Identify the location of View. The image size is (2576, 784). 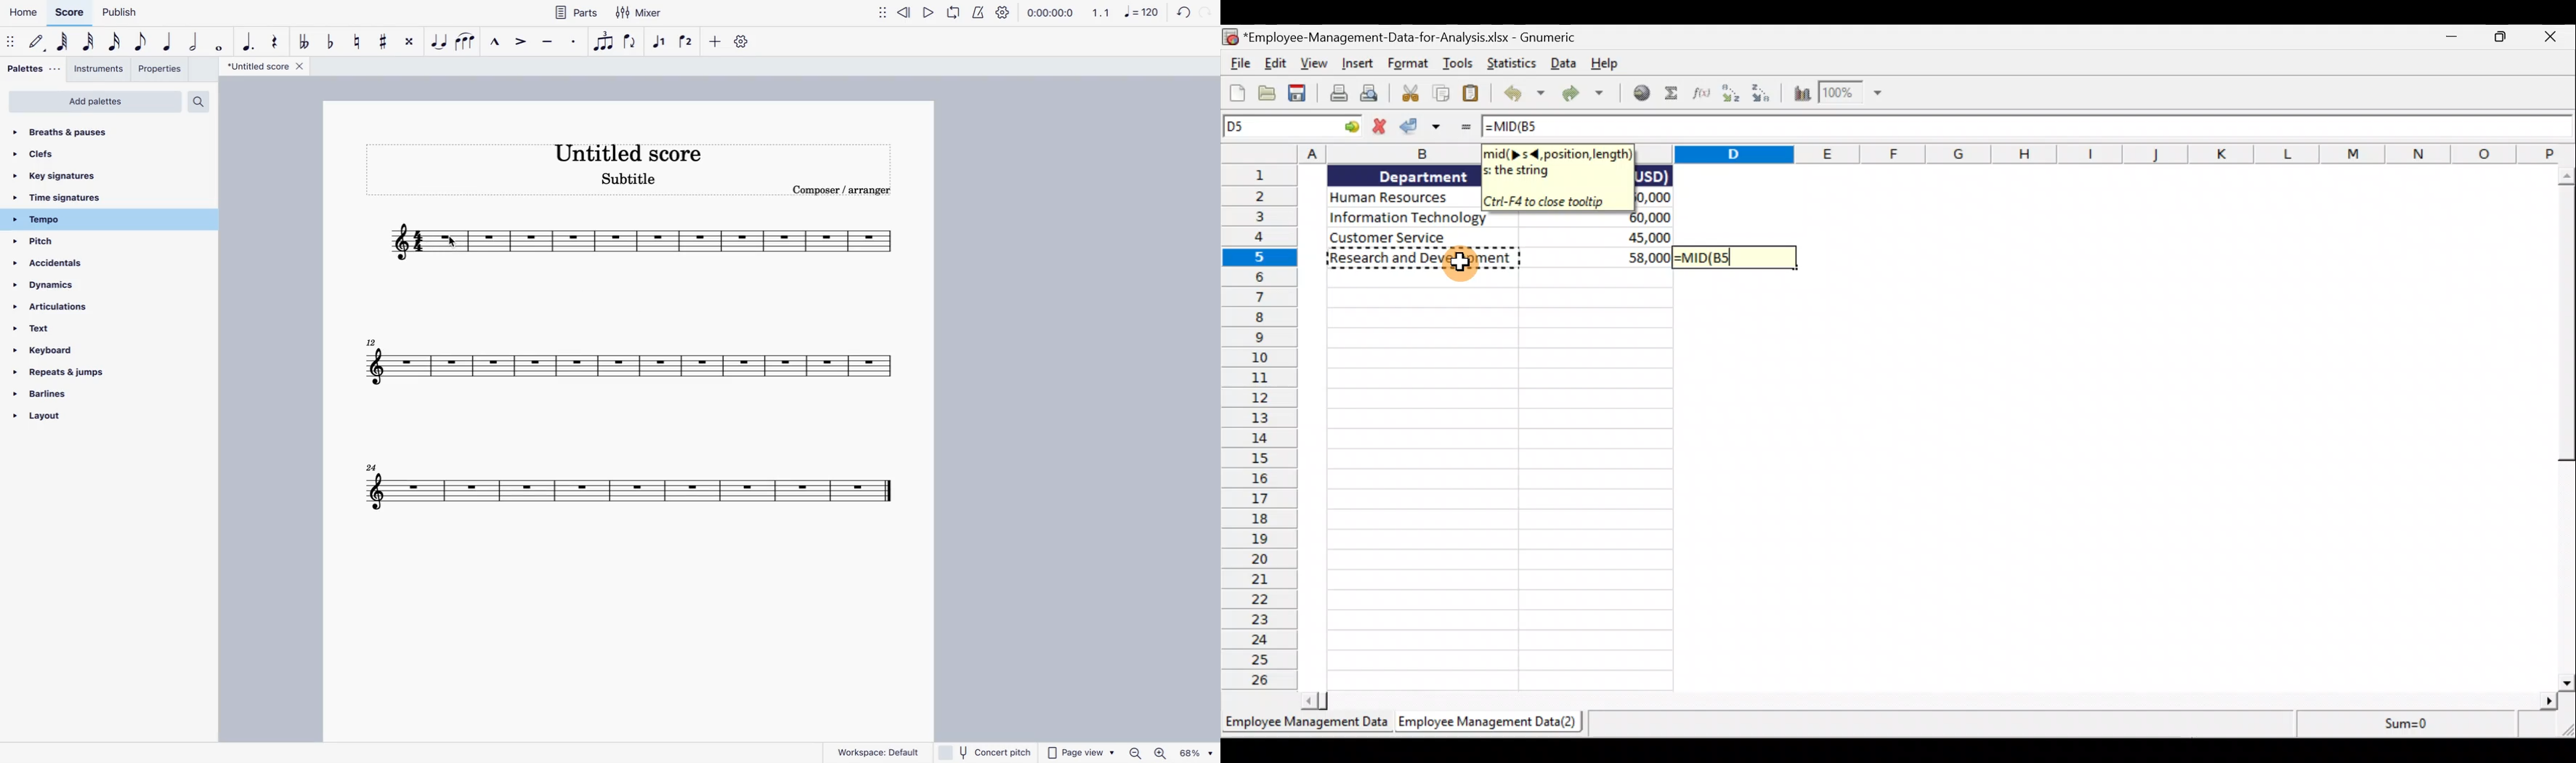
(1316, 64).